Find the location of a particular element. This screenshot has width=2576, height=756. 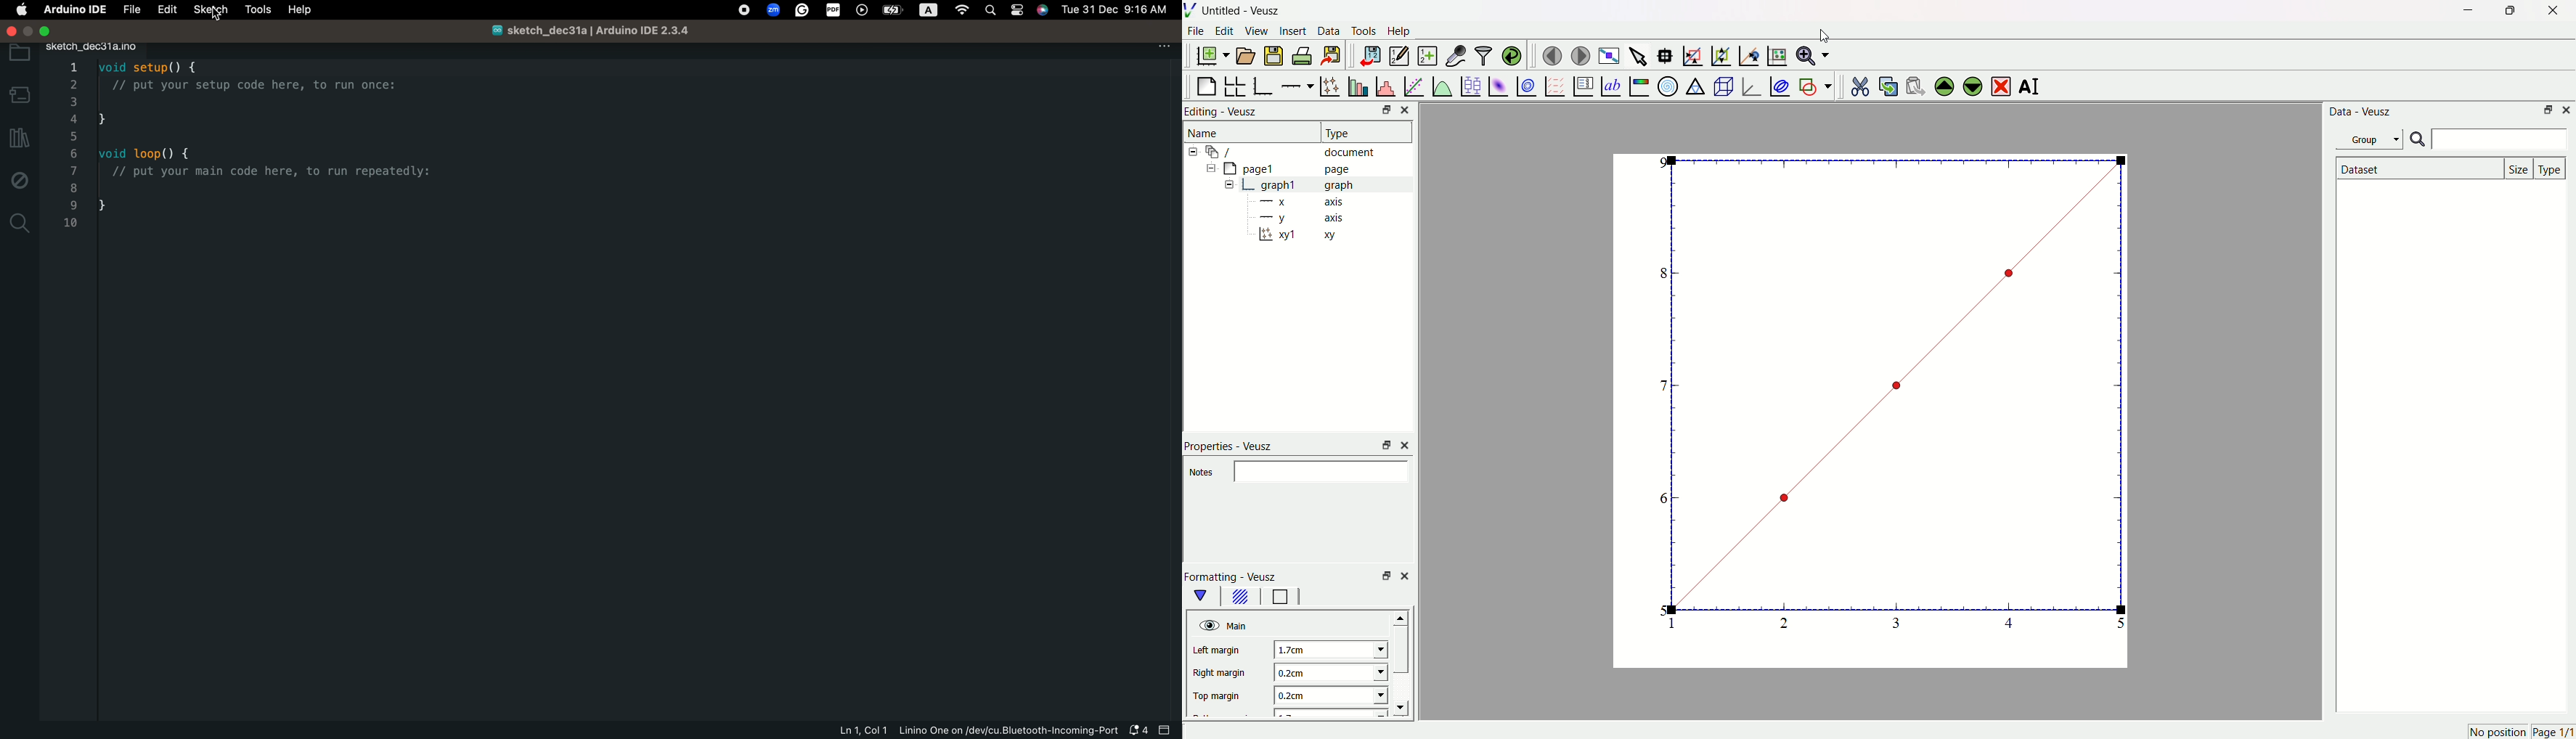

move down is located at coordinates (1407, 708).